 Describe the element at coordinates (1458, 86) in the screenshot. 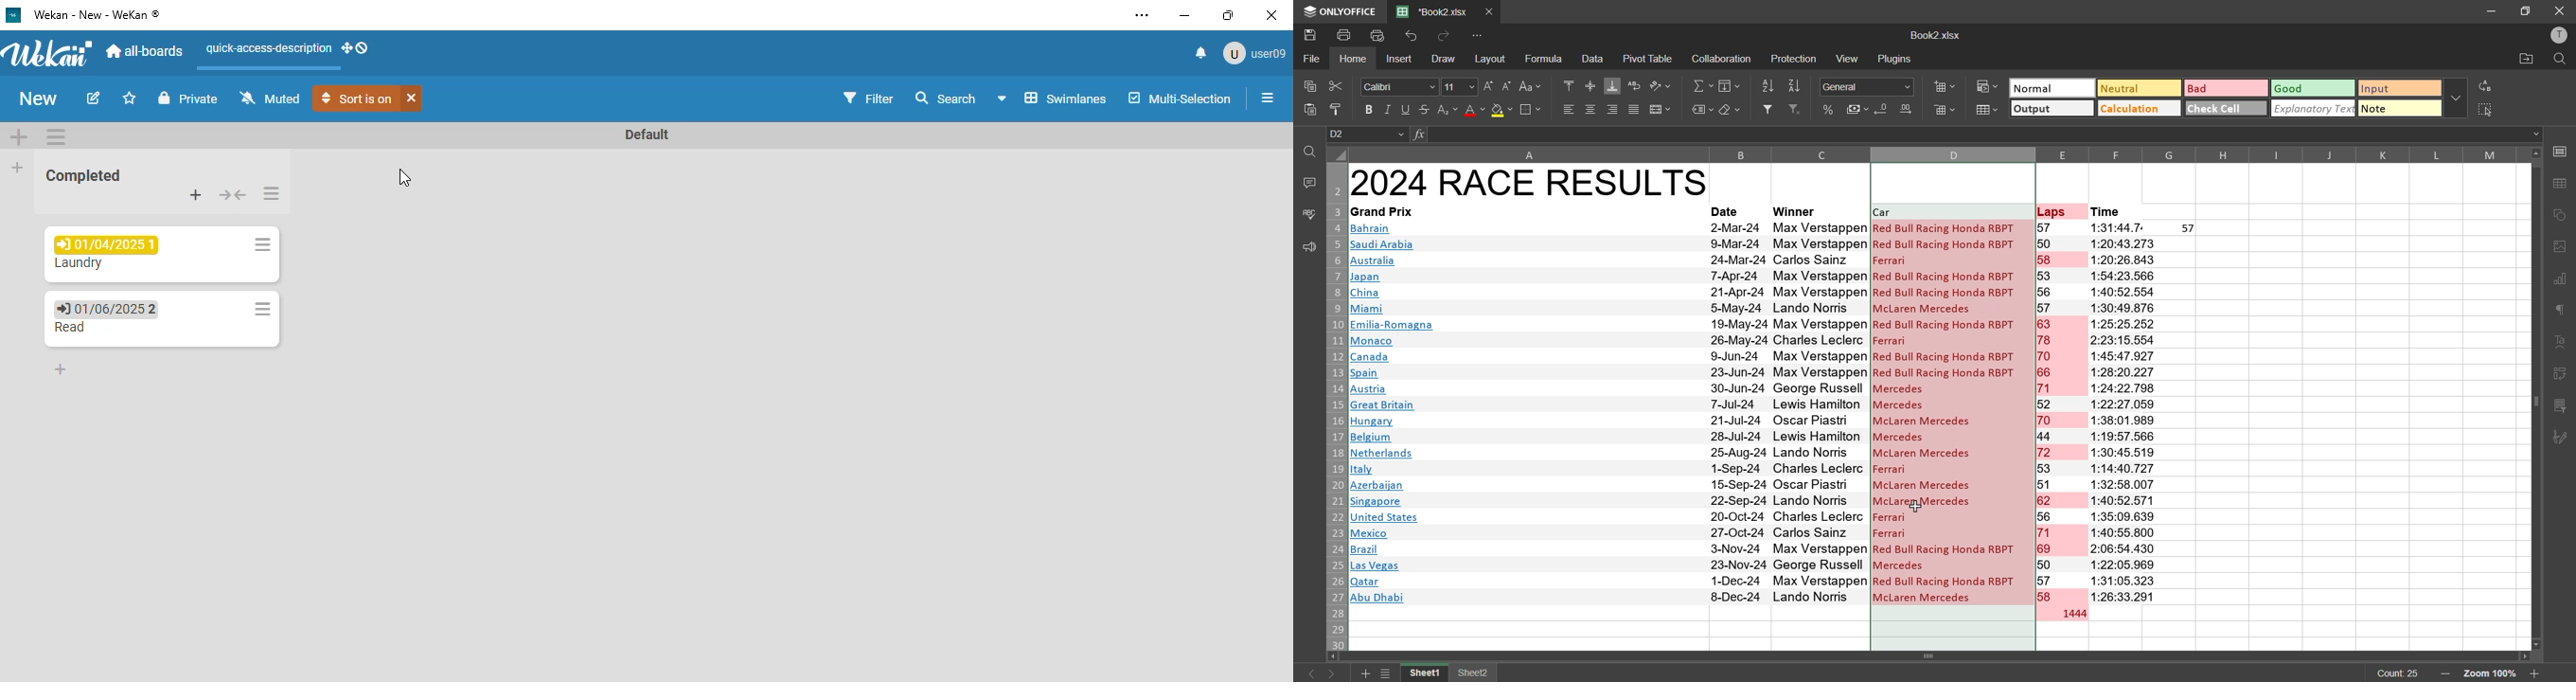

I see `font size` at that location.